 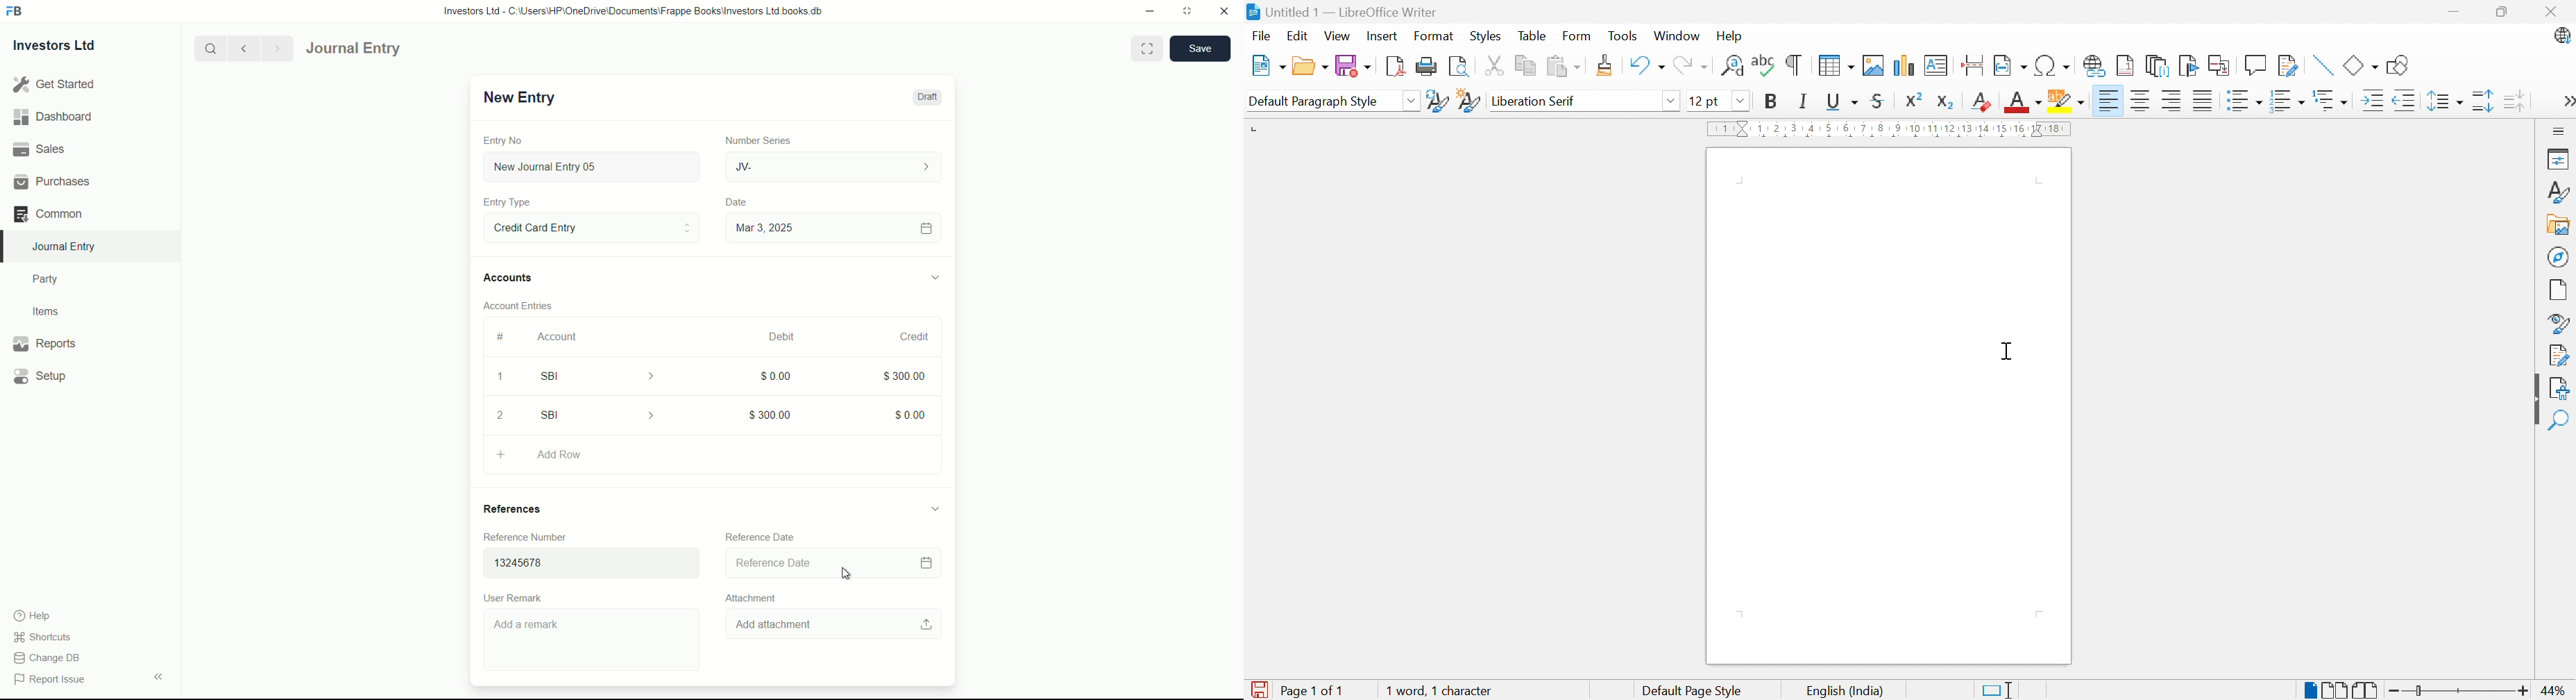 What do you see at coordinates (934, 275) in the screenshot?
I see `expand/collapse` at bounding box center [934, 275].